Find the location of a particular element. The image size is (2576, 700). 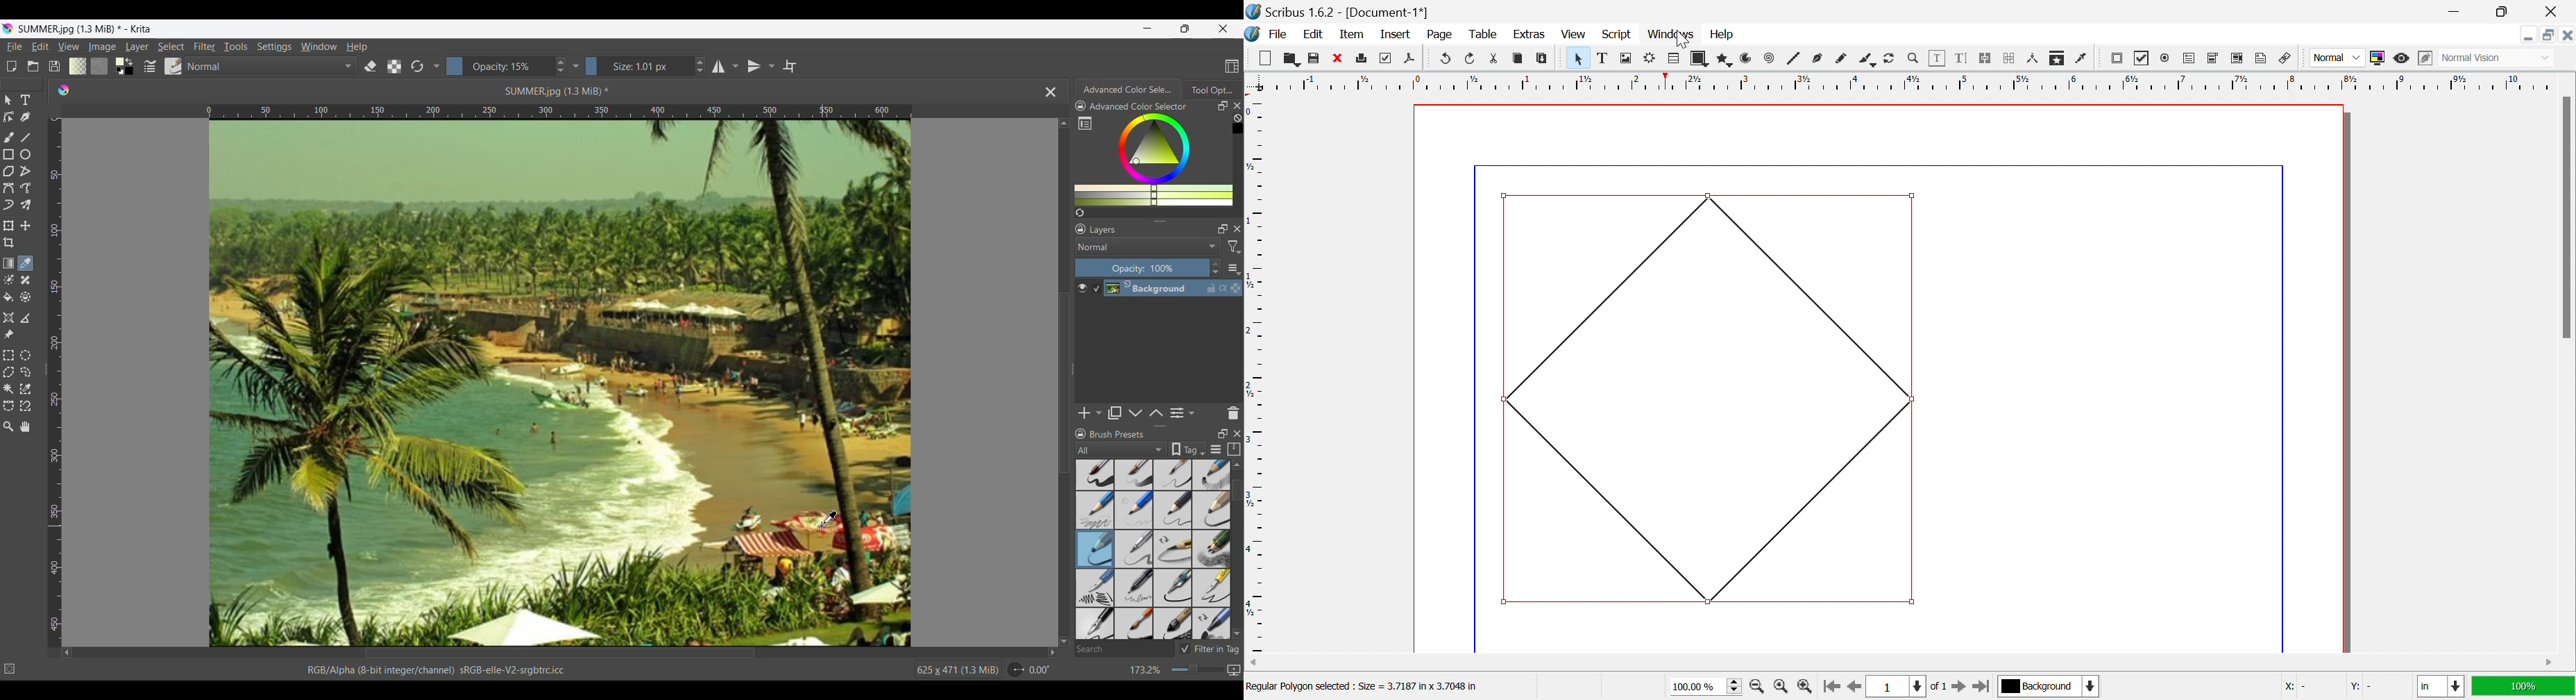

Redo is located at coordinates (1471, 58).